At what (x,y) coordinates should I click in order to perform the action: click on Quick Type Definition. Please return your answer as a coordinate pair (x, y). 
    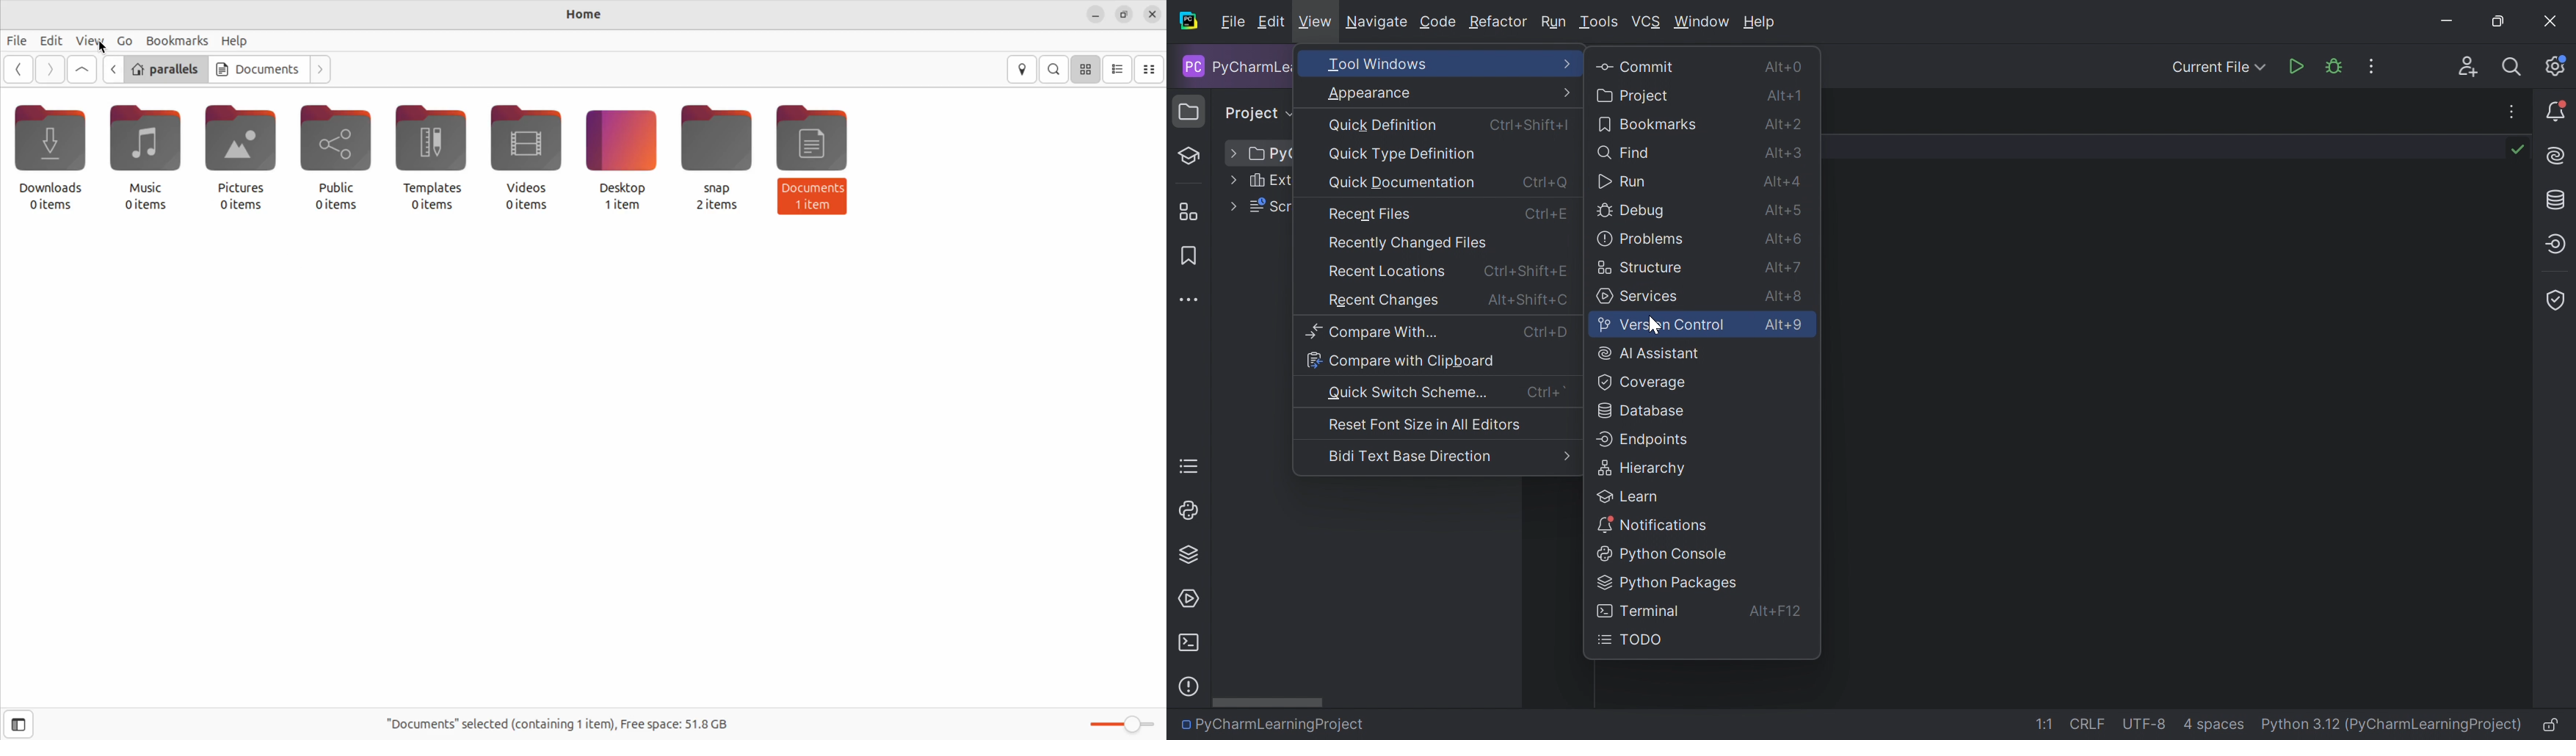
    Looking at the image, I should click on (1405, 154).